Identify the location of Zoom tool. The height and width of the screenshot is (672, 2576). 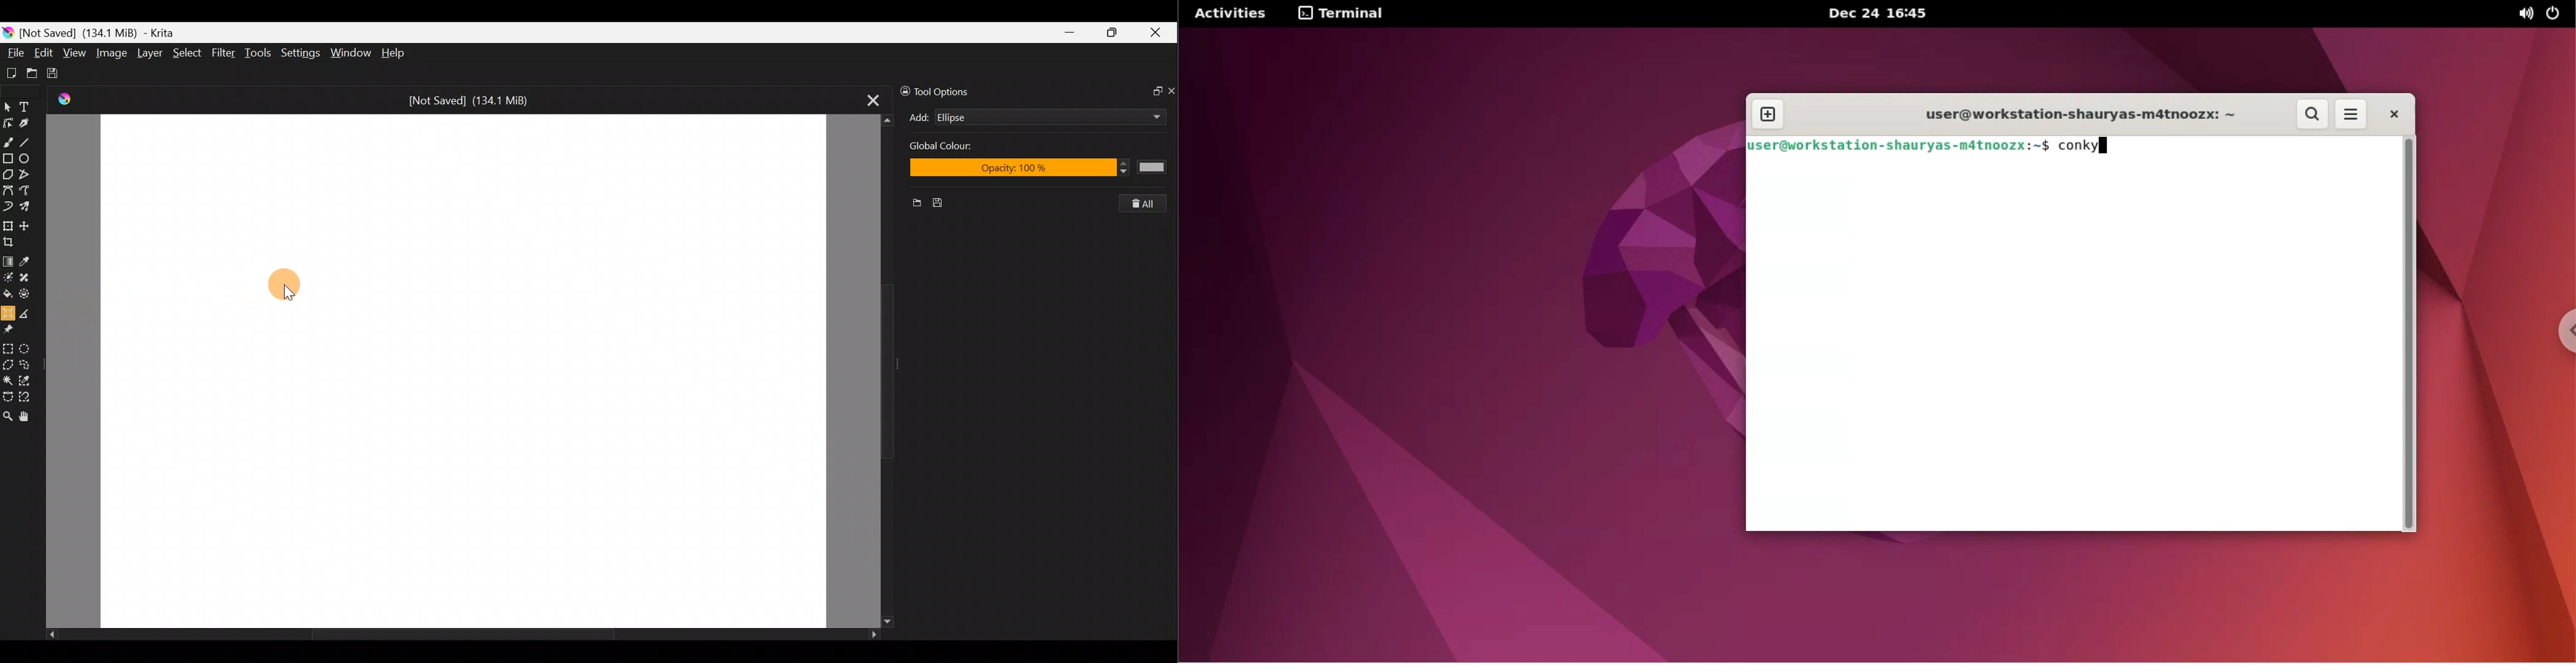
(7, 416).